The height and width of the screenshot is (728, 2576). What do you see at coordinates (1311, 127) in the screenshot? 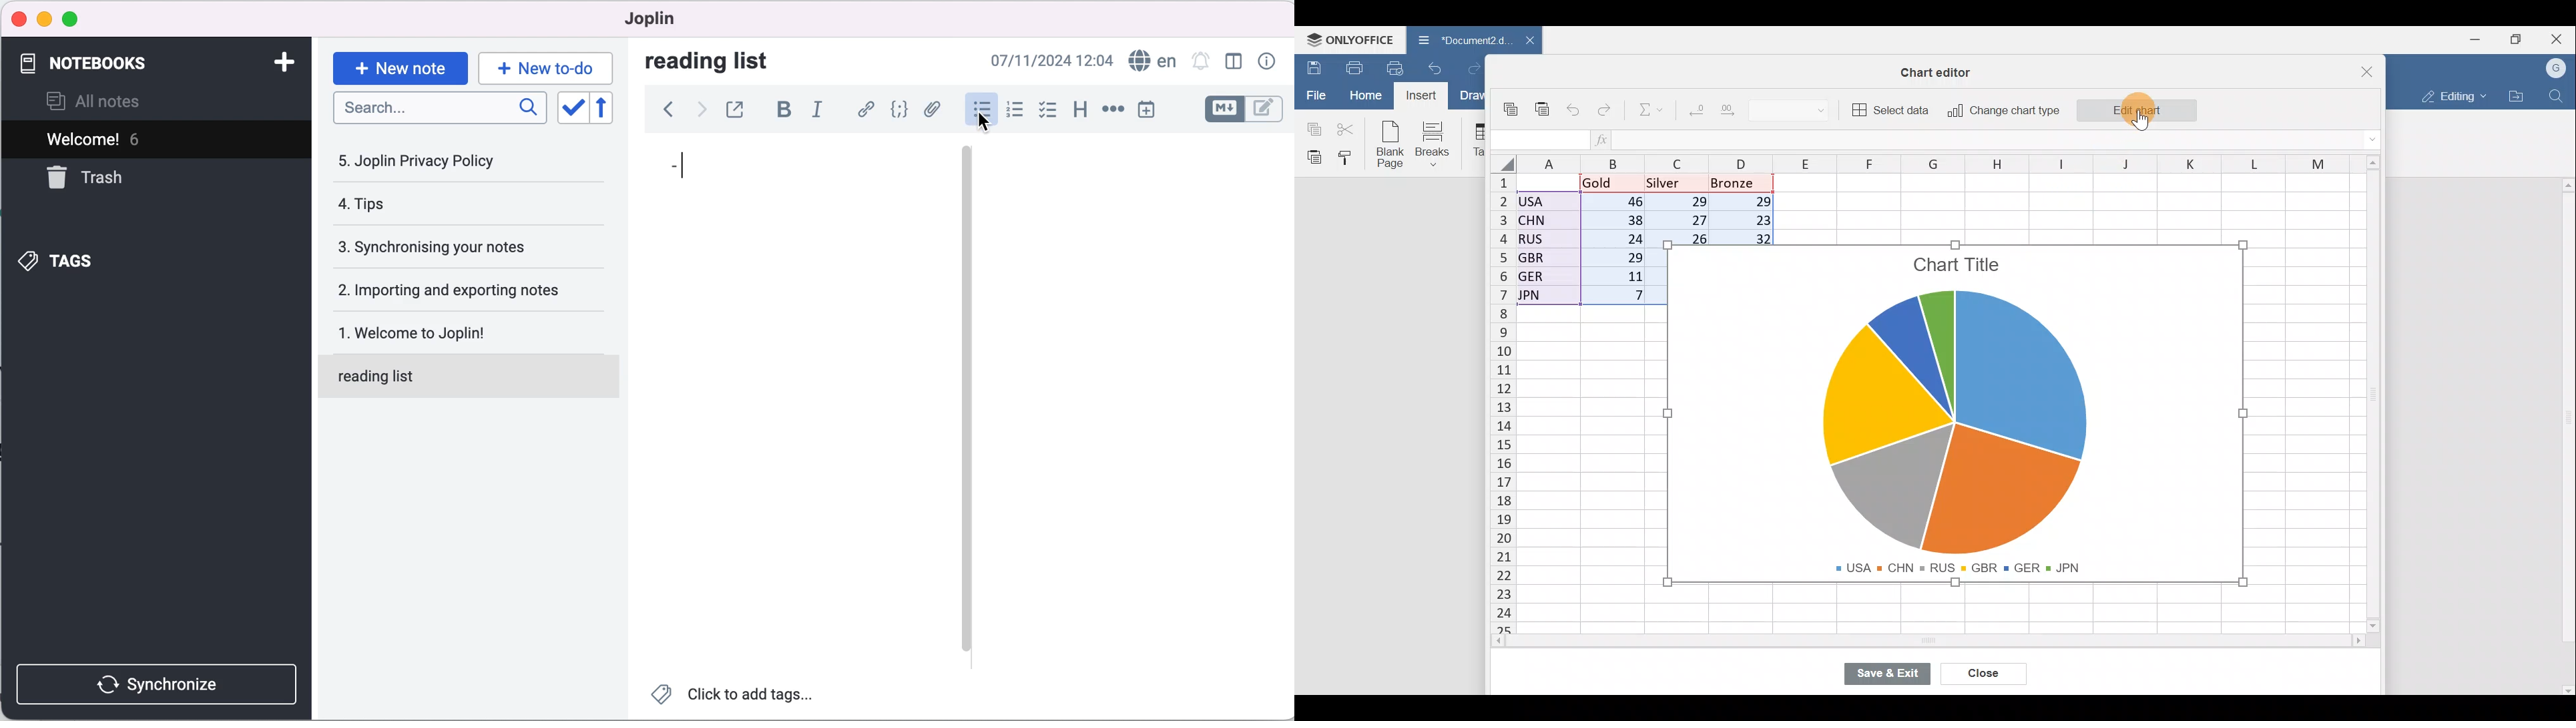
I see `Copy` at bounding box center [1311, 127].